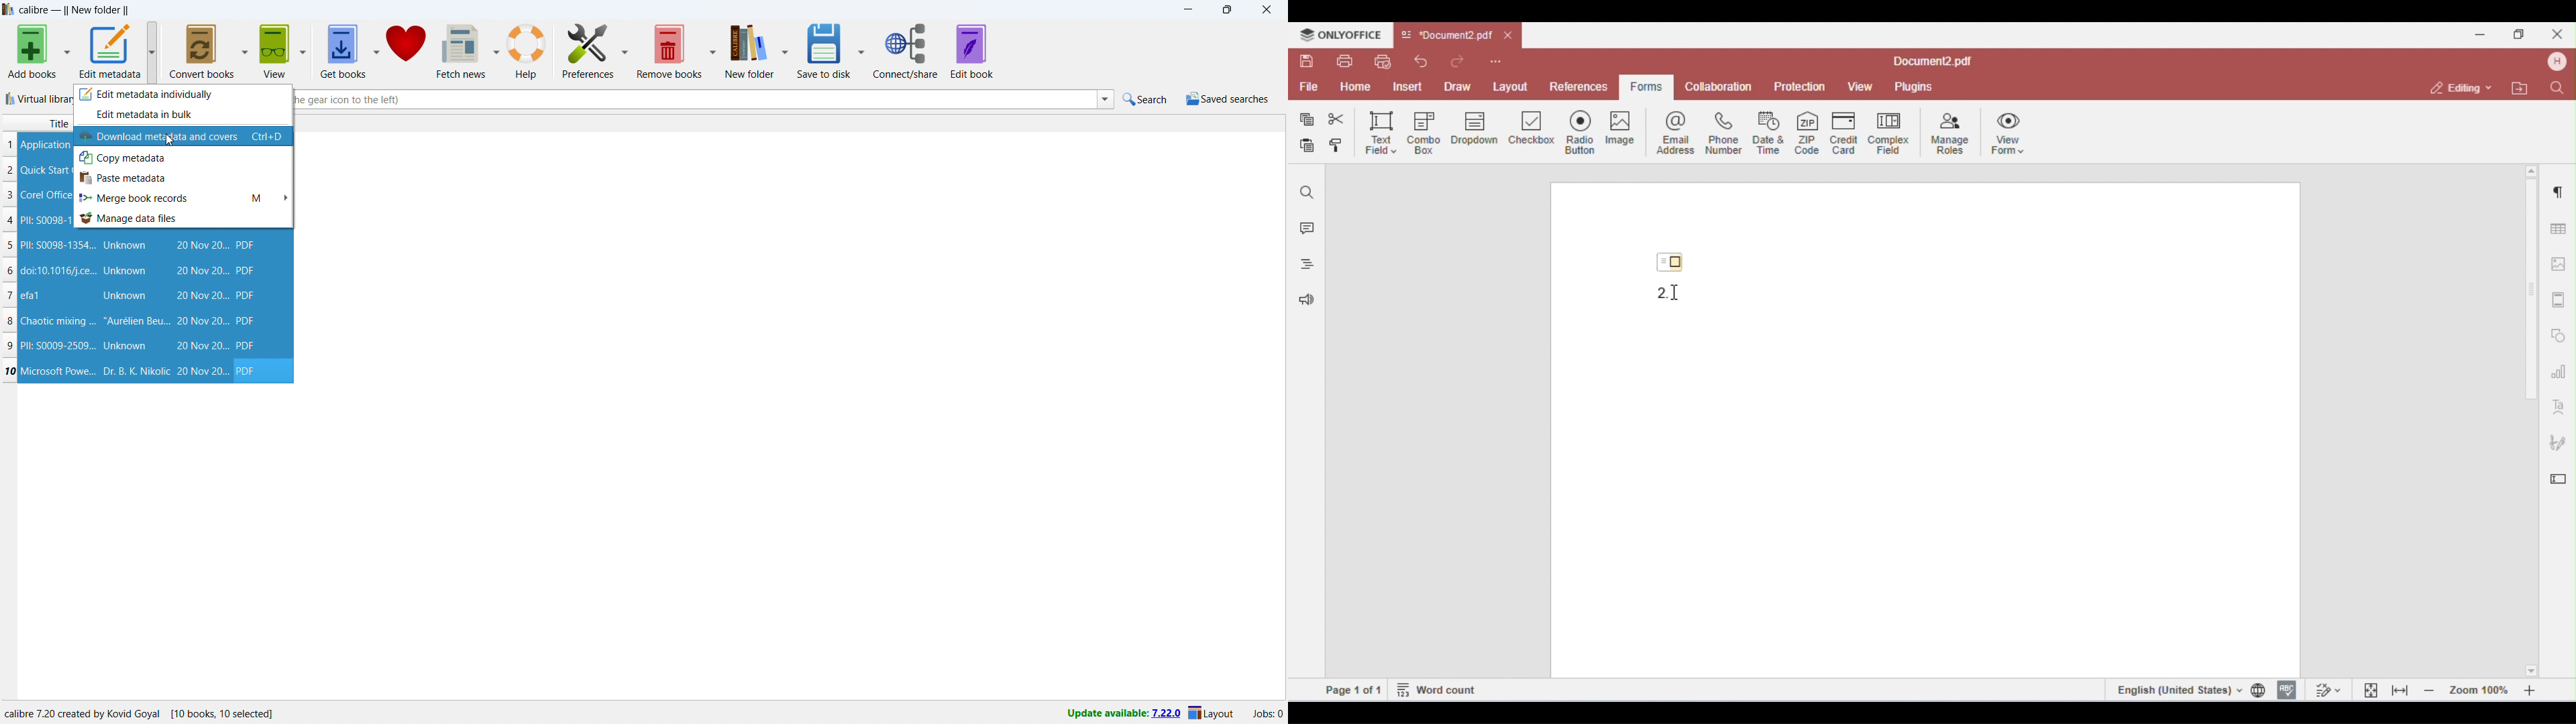 The width and height of the screenshot is (2576, 728). Describe the element at coordinates (68, 50) in the screenshot. I see `add books options` at that location.